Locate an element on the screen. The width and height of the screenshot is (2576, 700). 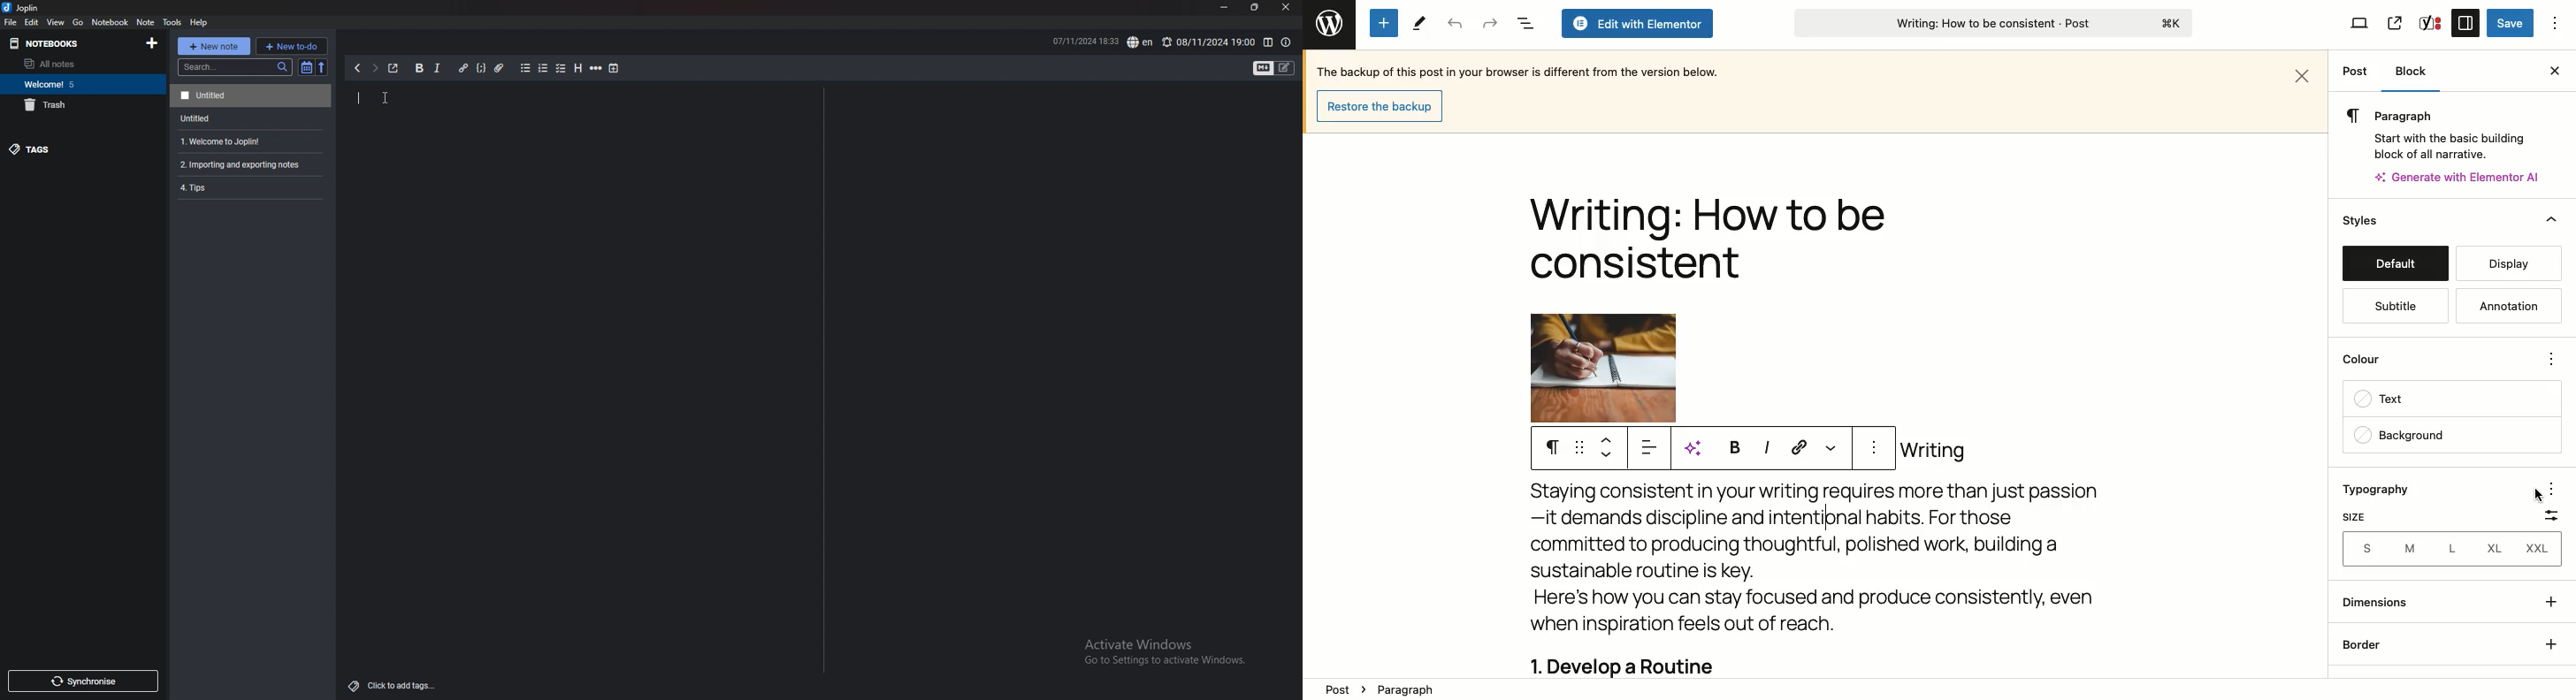
horizontal rule is located at coordinates (596, 69).